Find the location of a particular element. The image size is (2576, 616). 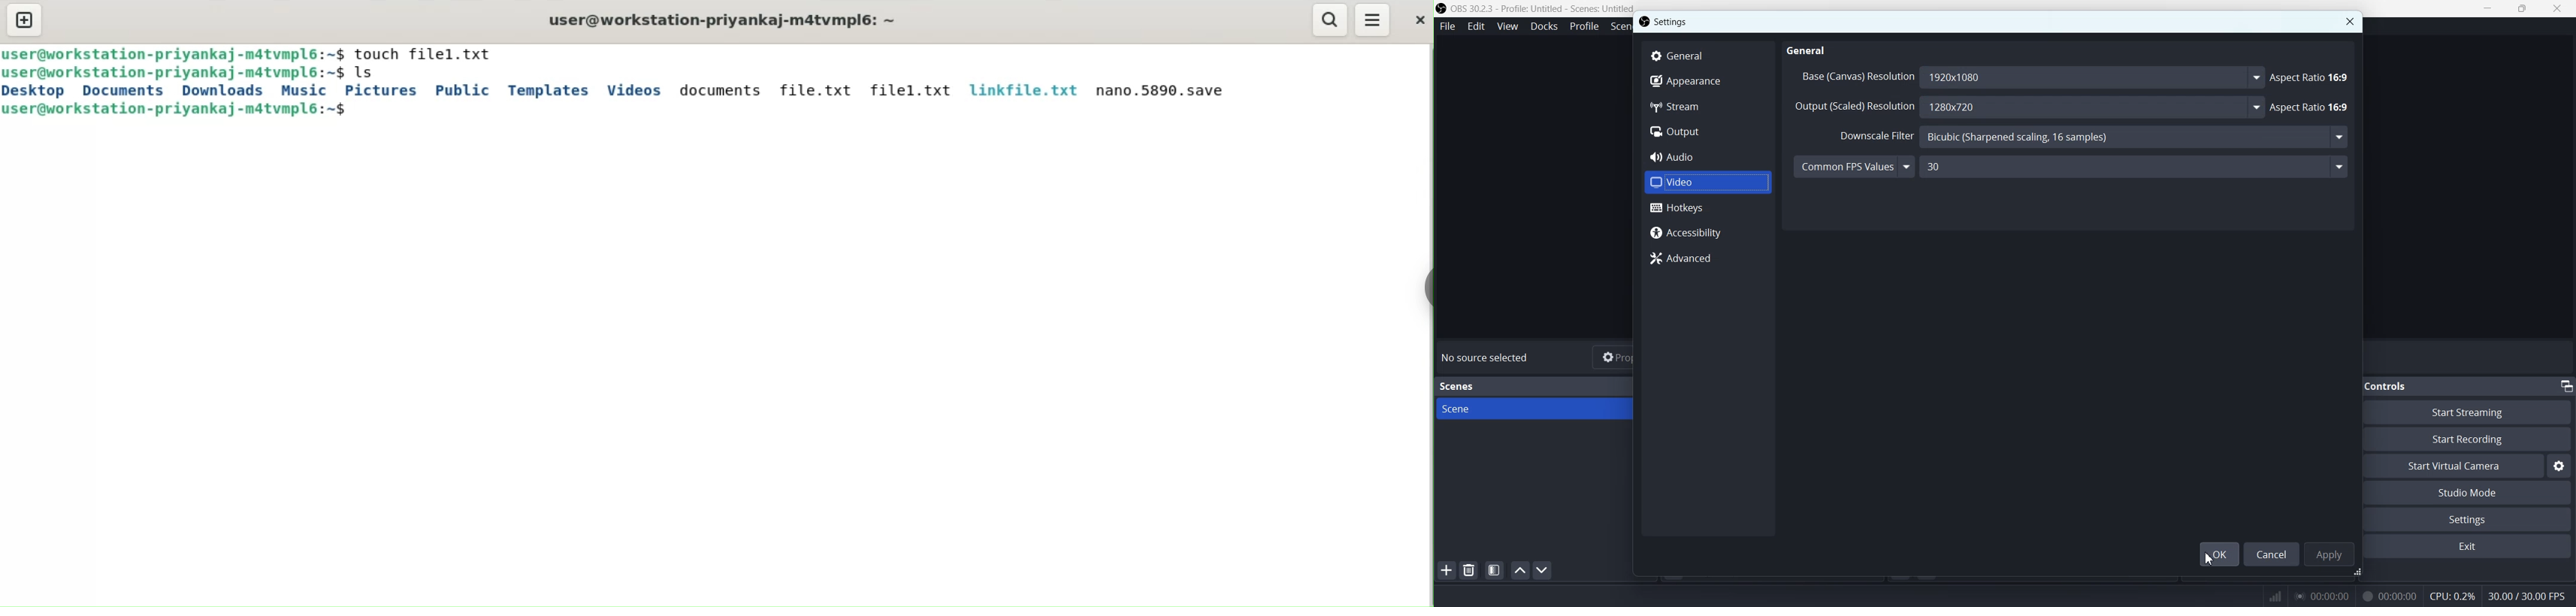

network is located at coordinates (2273, 594).